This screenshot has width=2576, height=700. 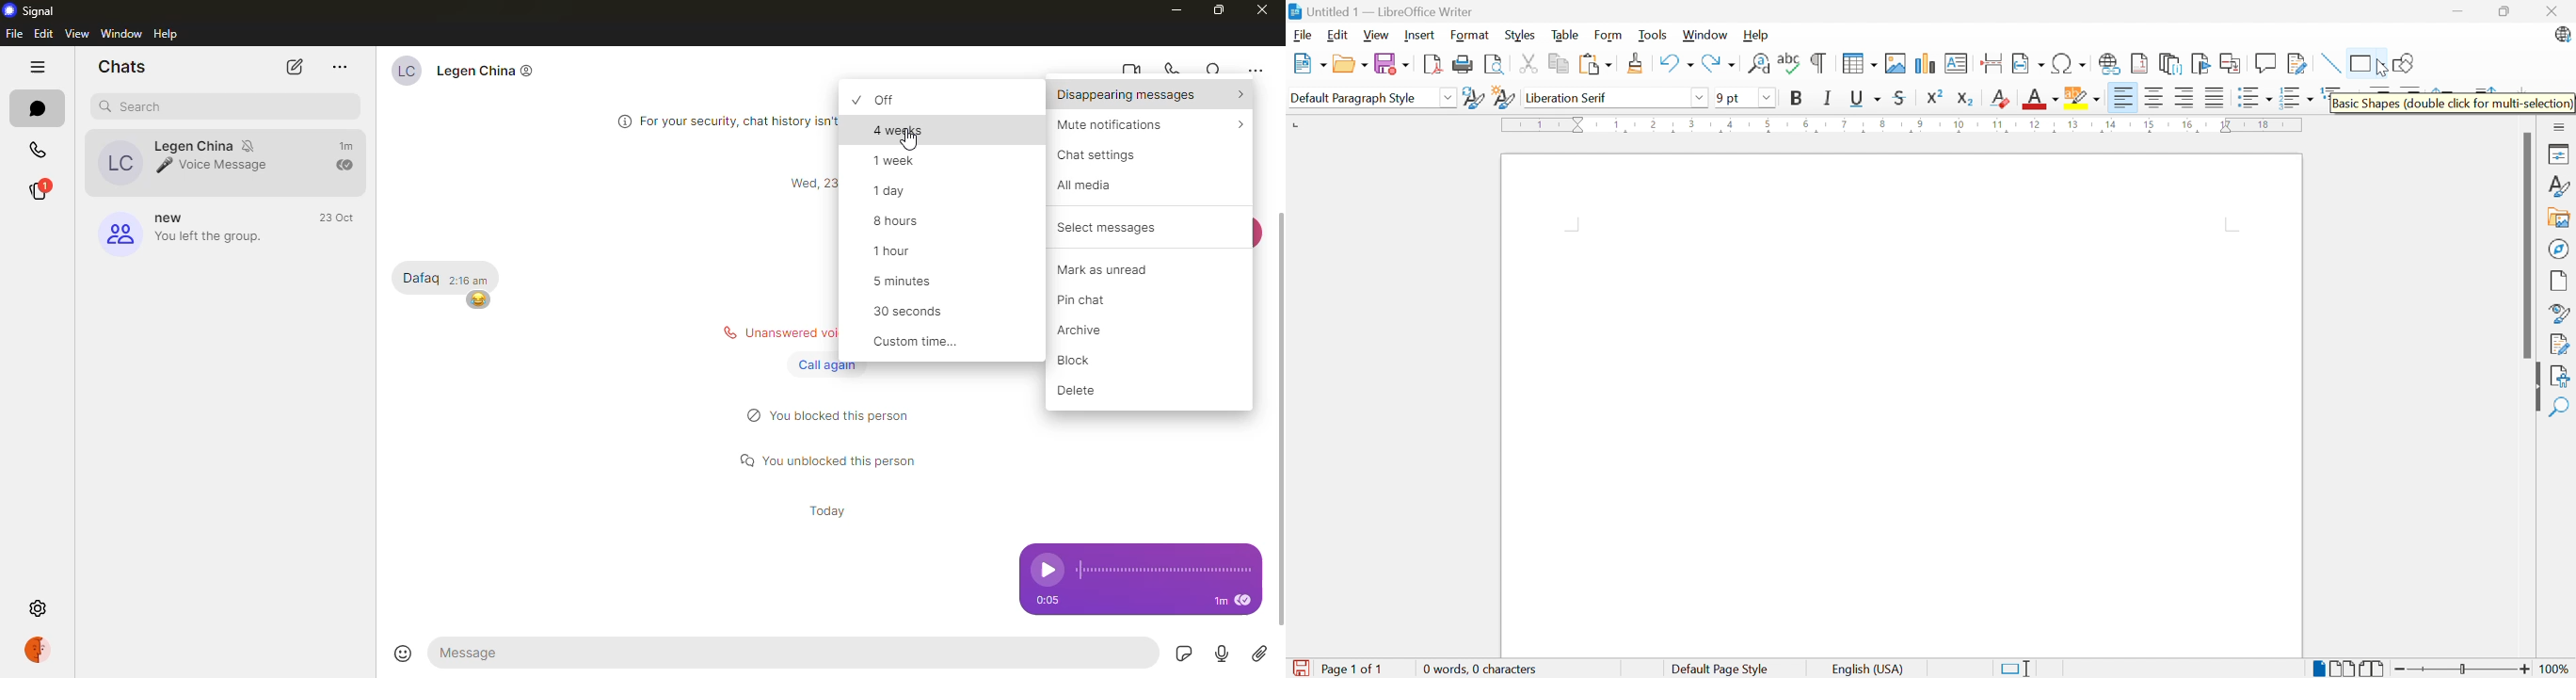 I want to click on Manage changes, so click(x=2563, y=343).